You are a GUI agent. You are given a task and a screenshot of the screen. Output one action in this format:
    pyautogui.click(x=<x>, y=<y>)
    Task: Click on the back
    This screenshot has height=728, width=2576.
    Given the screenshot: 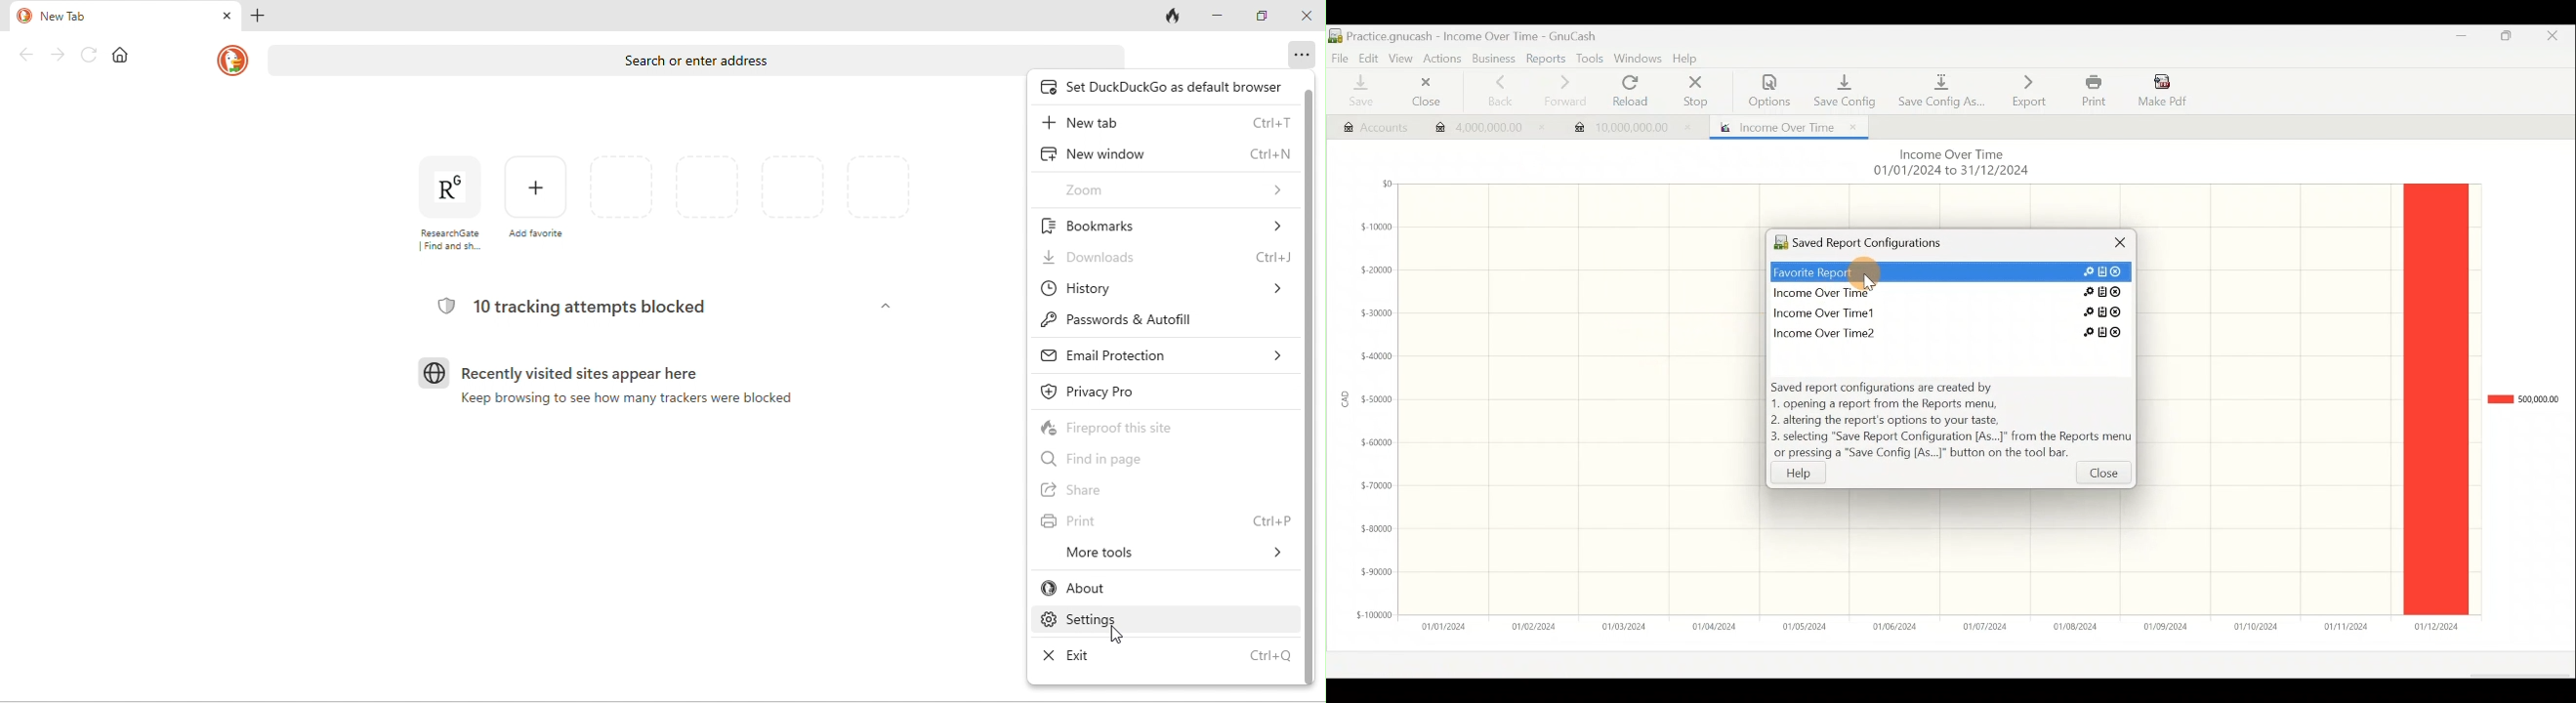 What is the action you would take?
    pyautogui.click(x=25, y=55)
    